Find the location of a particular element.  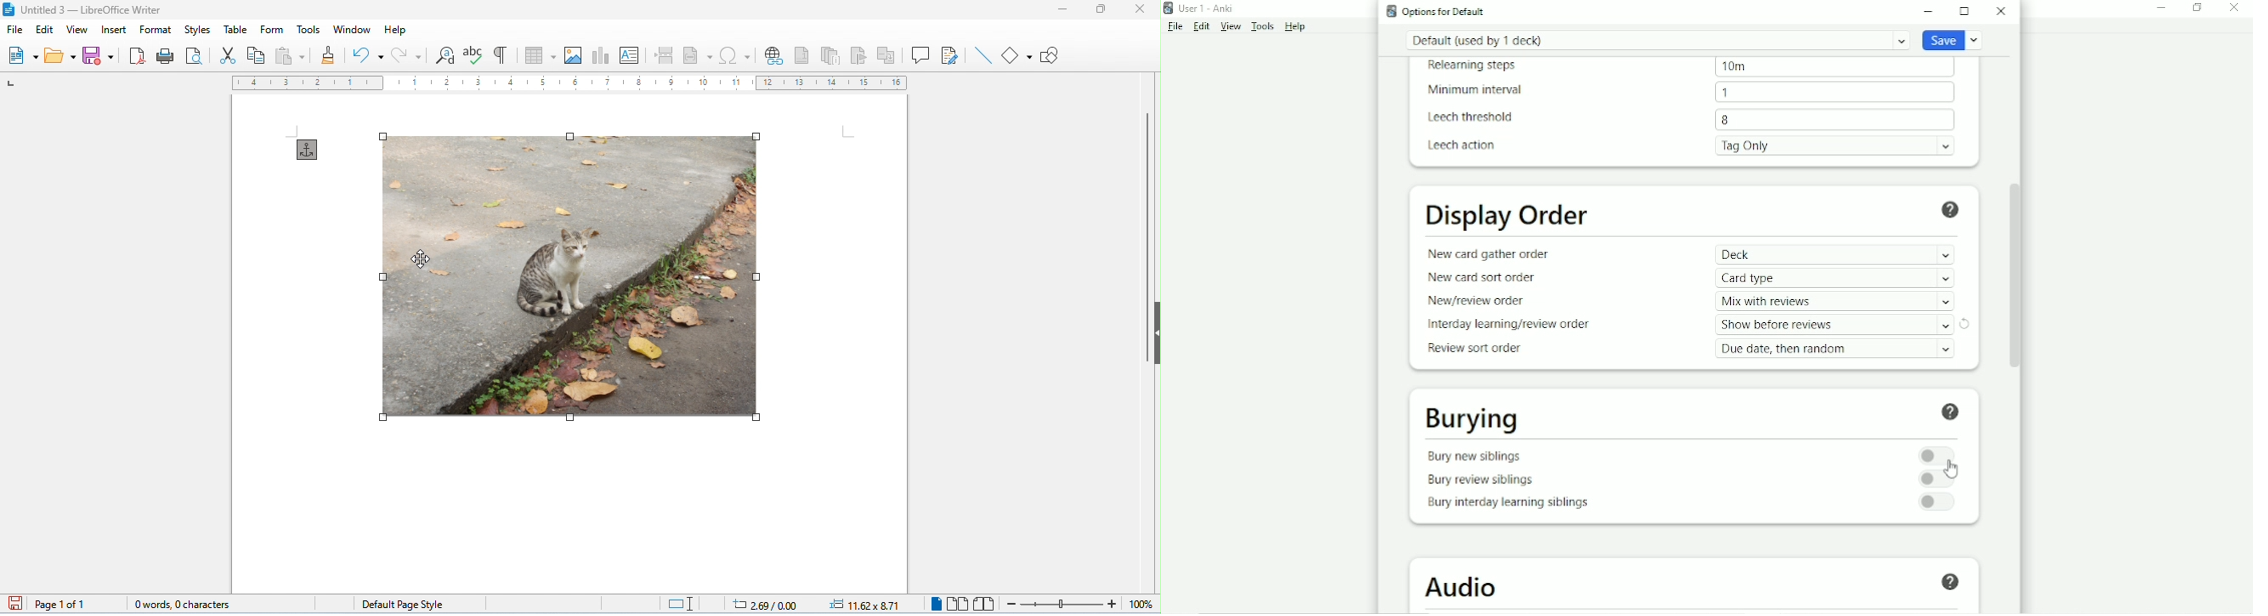

insert special characters is located at coordinates (736, 55).